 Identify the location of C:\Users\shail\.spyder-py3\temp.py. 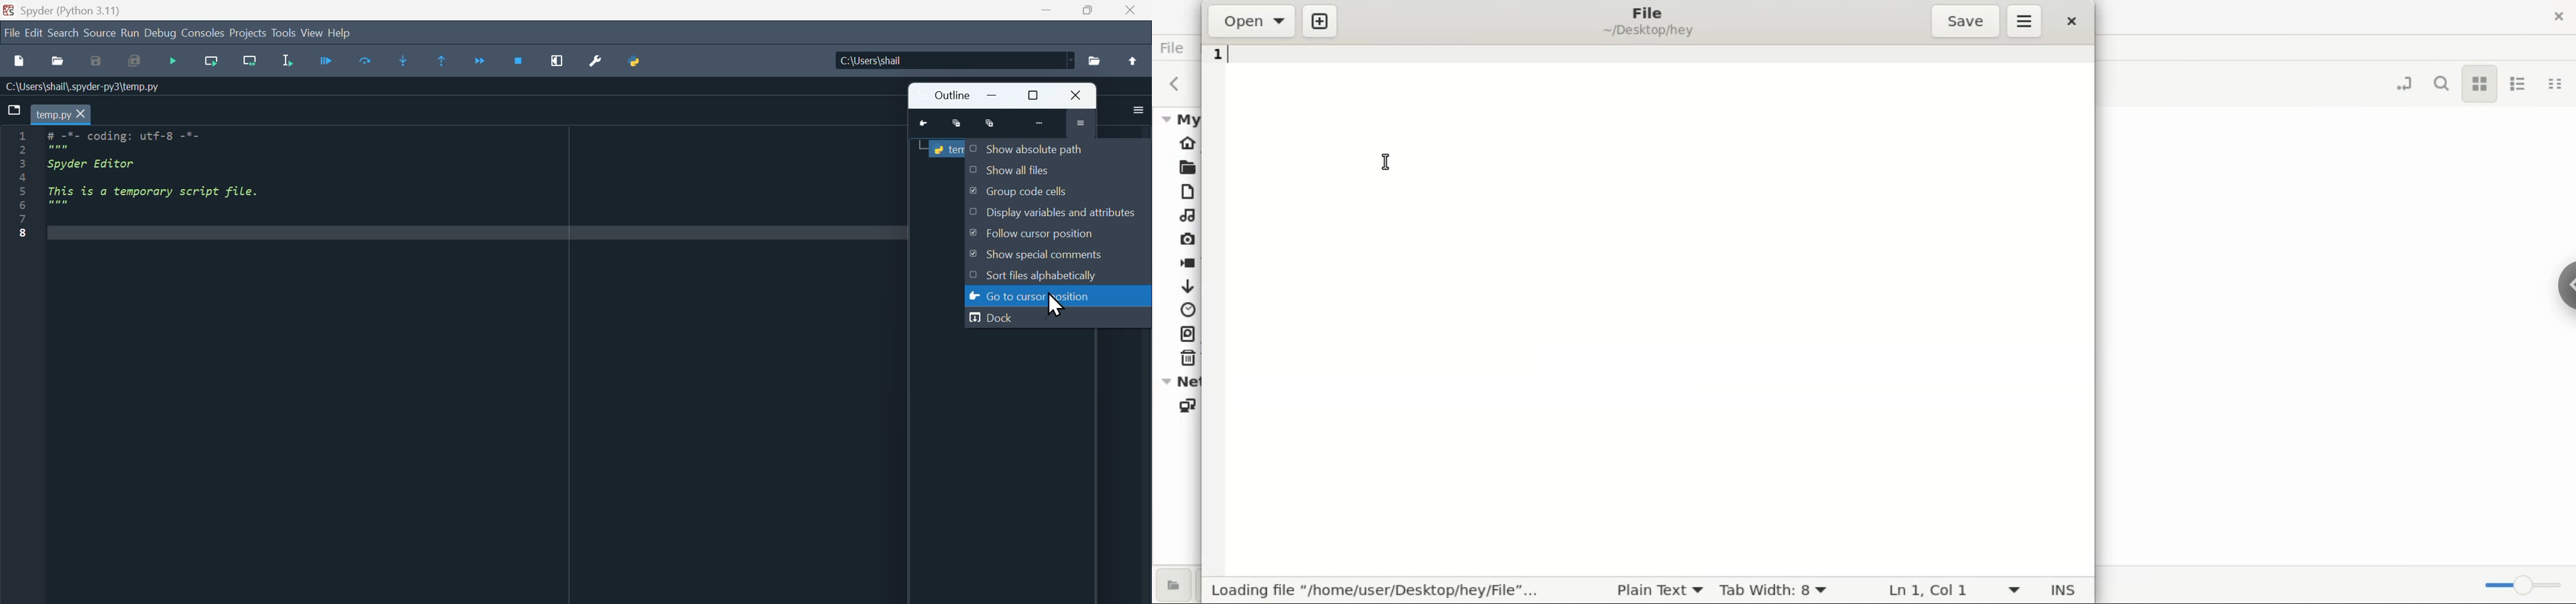
(98, 86).